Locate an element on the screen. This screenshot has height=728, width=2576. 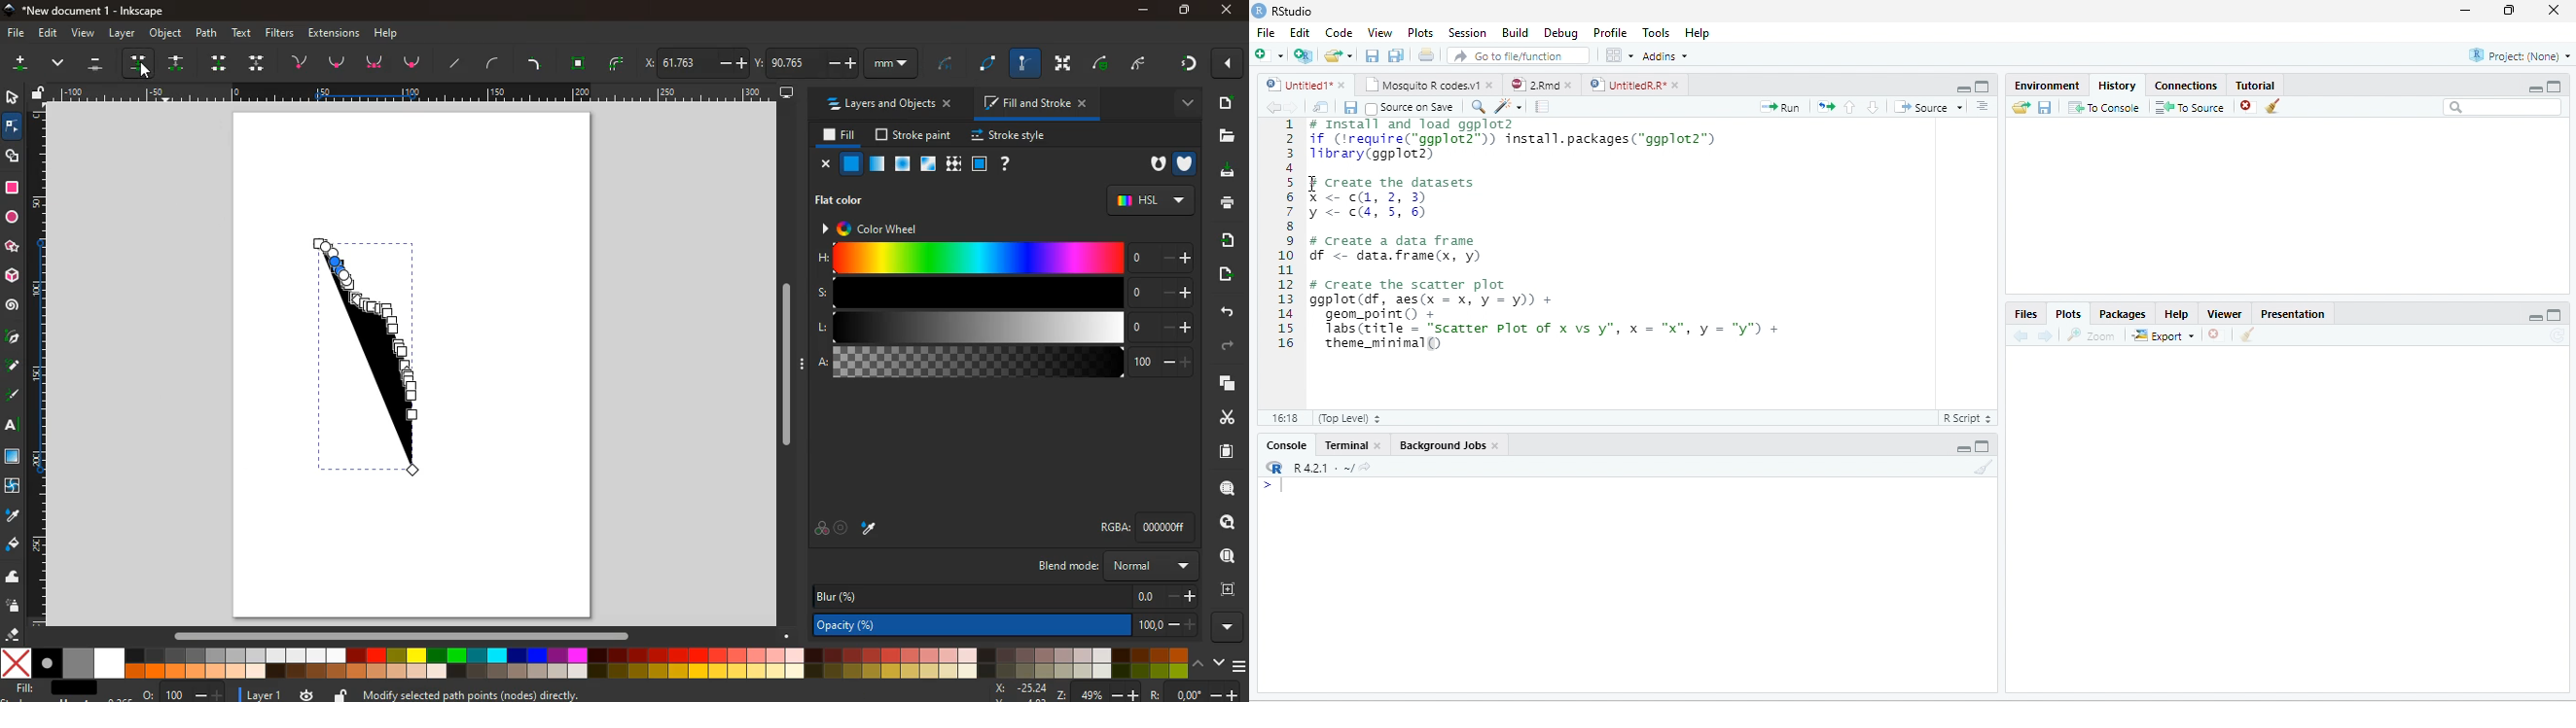
3d tool is located at coordinates (14, 276).